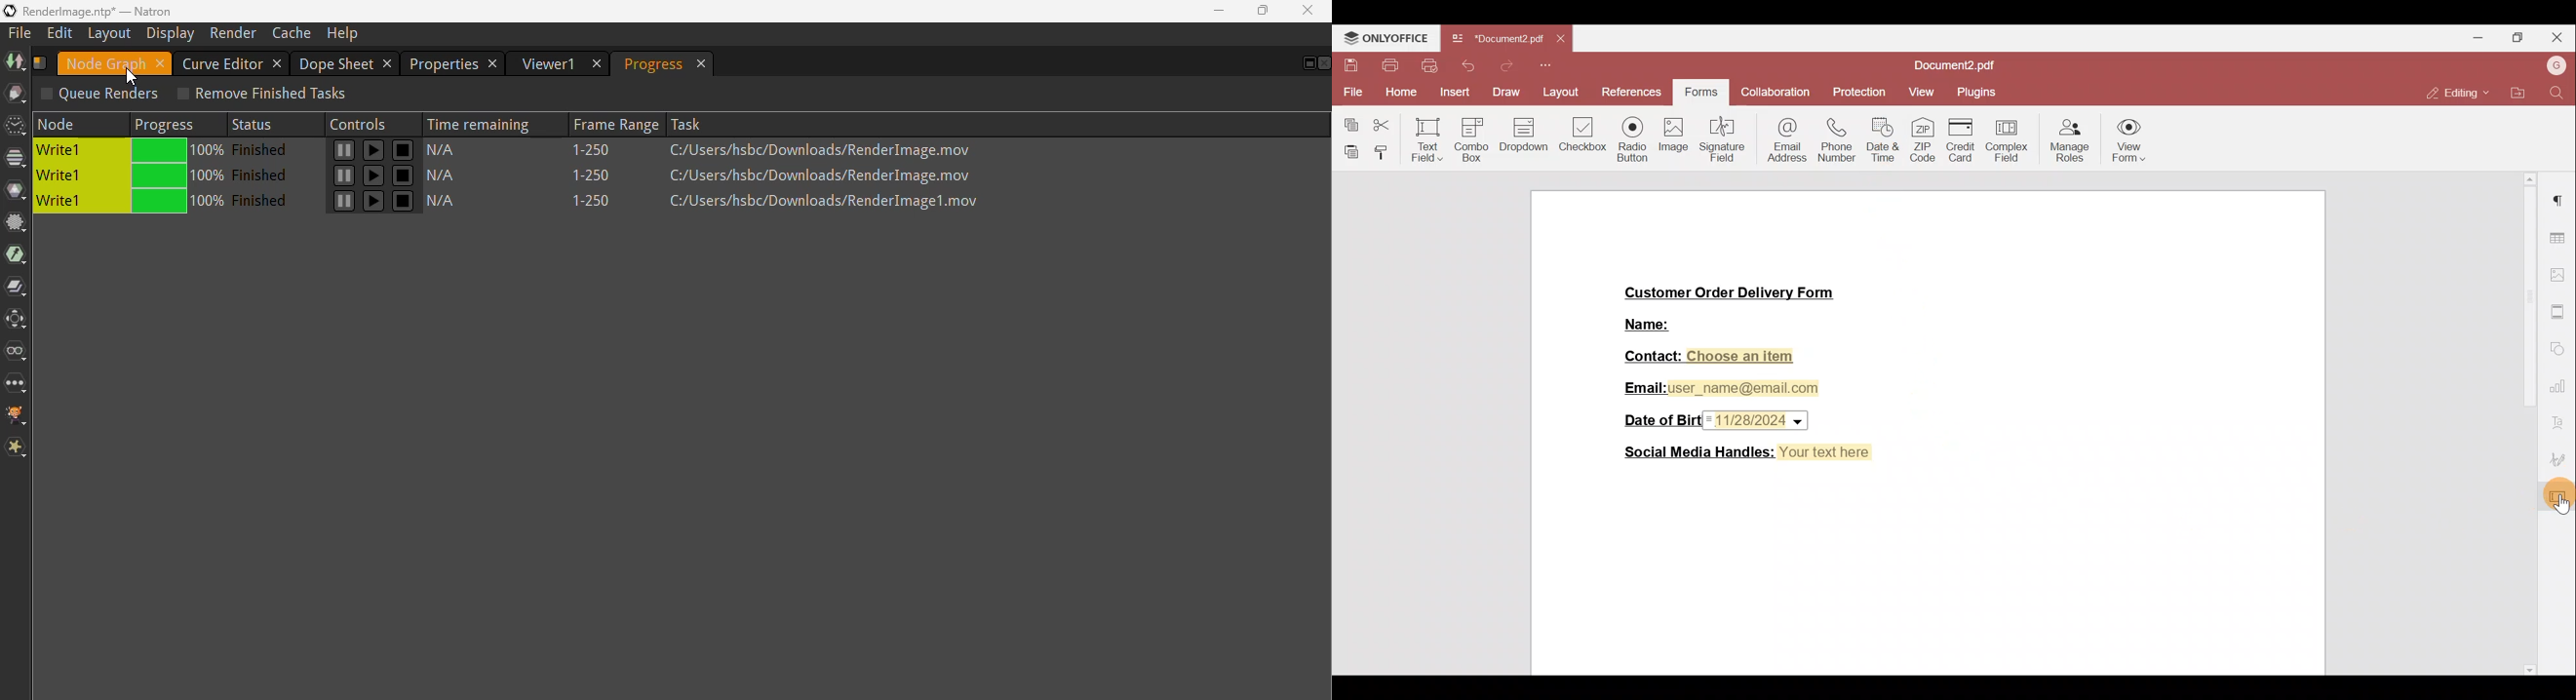 The height and width of the screenshot is (700, 2576). Describe the element at coordinates (1673, 139) in the screenshot. I see `Image` at that location.